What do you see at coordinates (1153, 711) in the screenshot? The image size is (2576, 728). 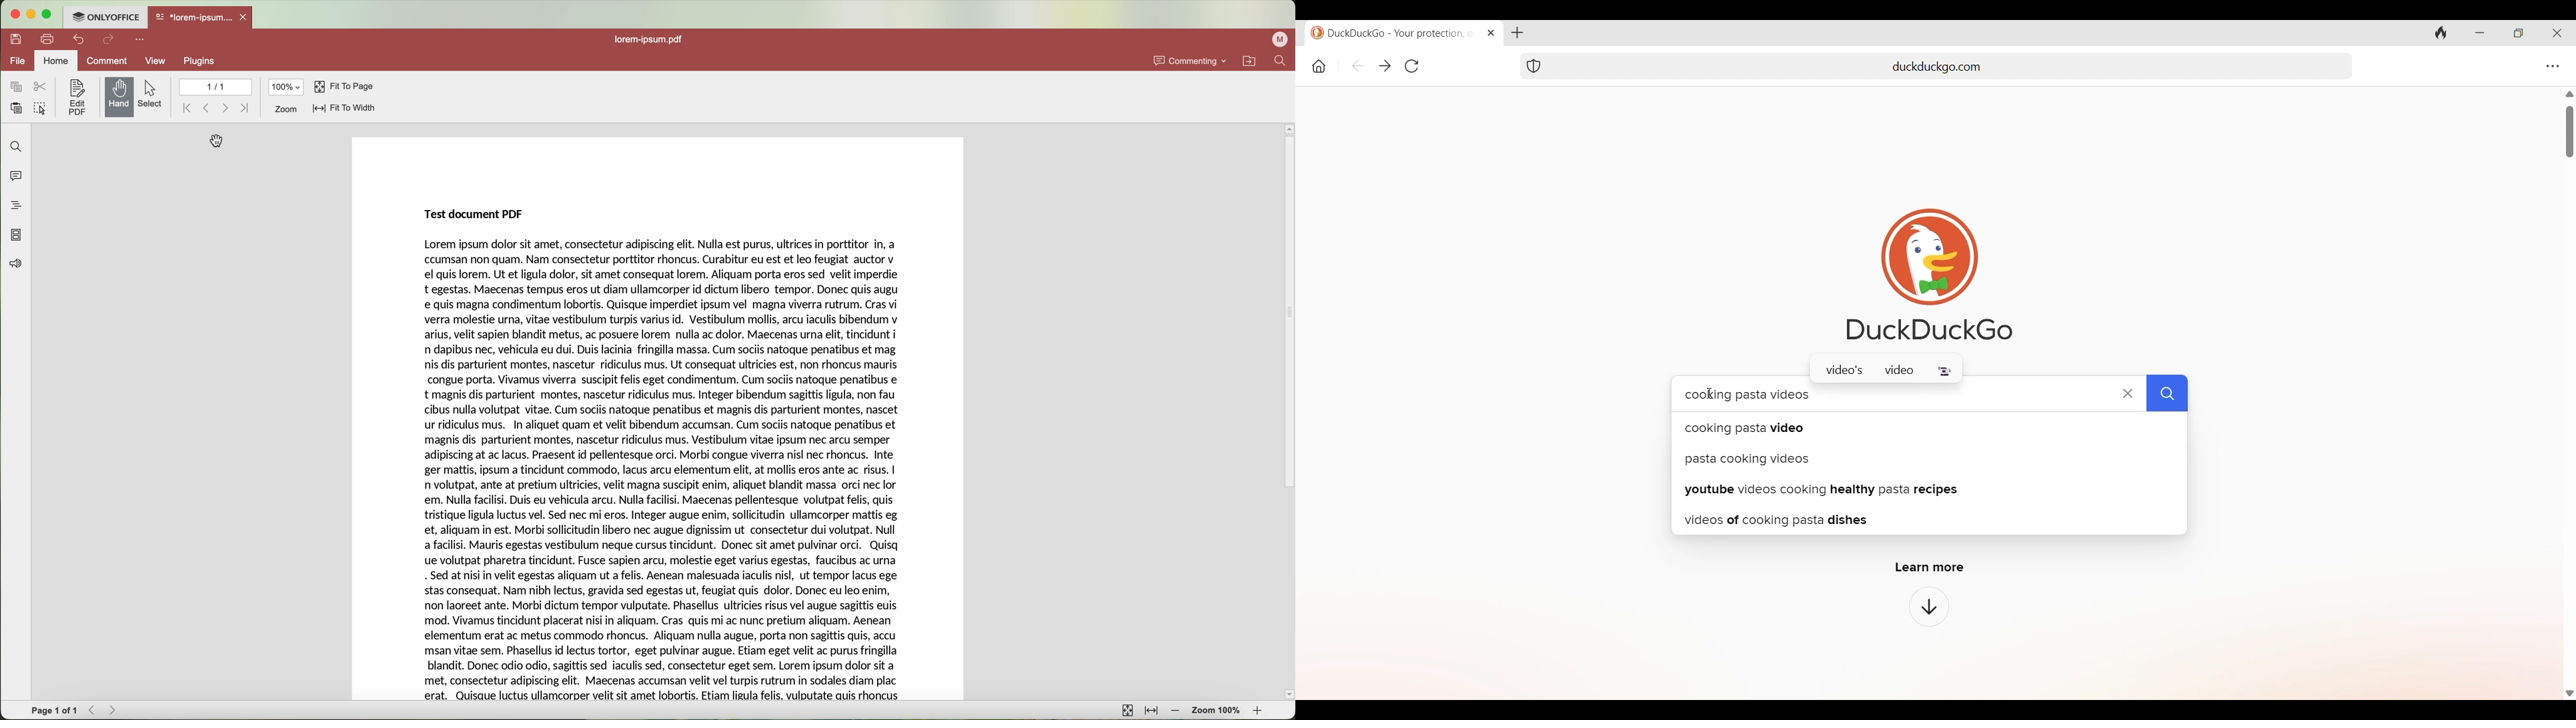 I see `fit to width` at bounding box center [1153, 711].